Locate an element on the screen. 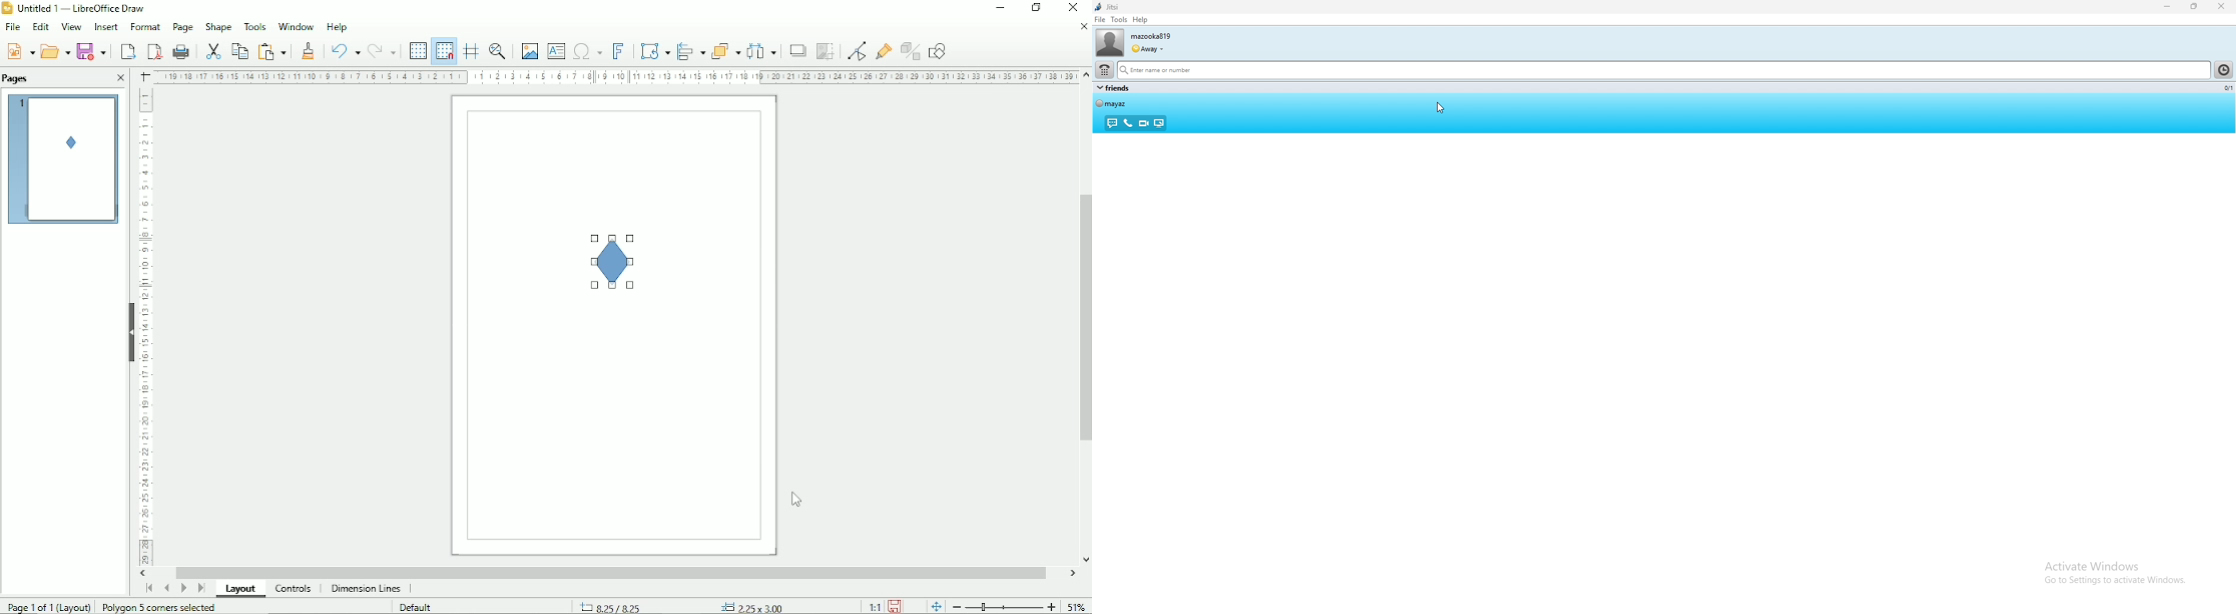 This screenshot has width=2240, height=616. Save is located at coordinates (898, 606).